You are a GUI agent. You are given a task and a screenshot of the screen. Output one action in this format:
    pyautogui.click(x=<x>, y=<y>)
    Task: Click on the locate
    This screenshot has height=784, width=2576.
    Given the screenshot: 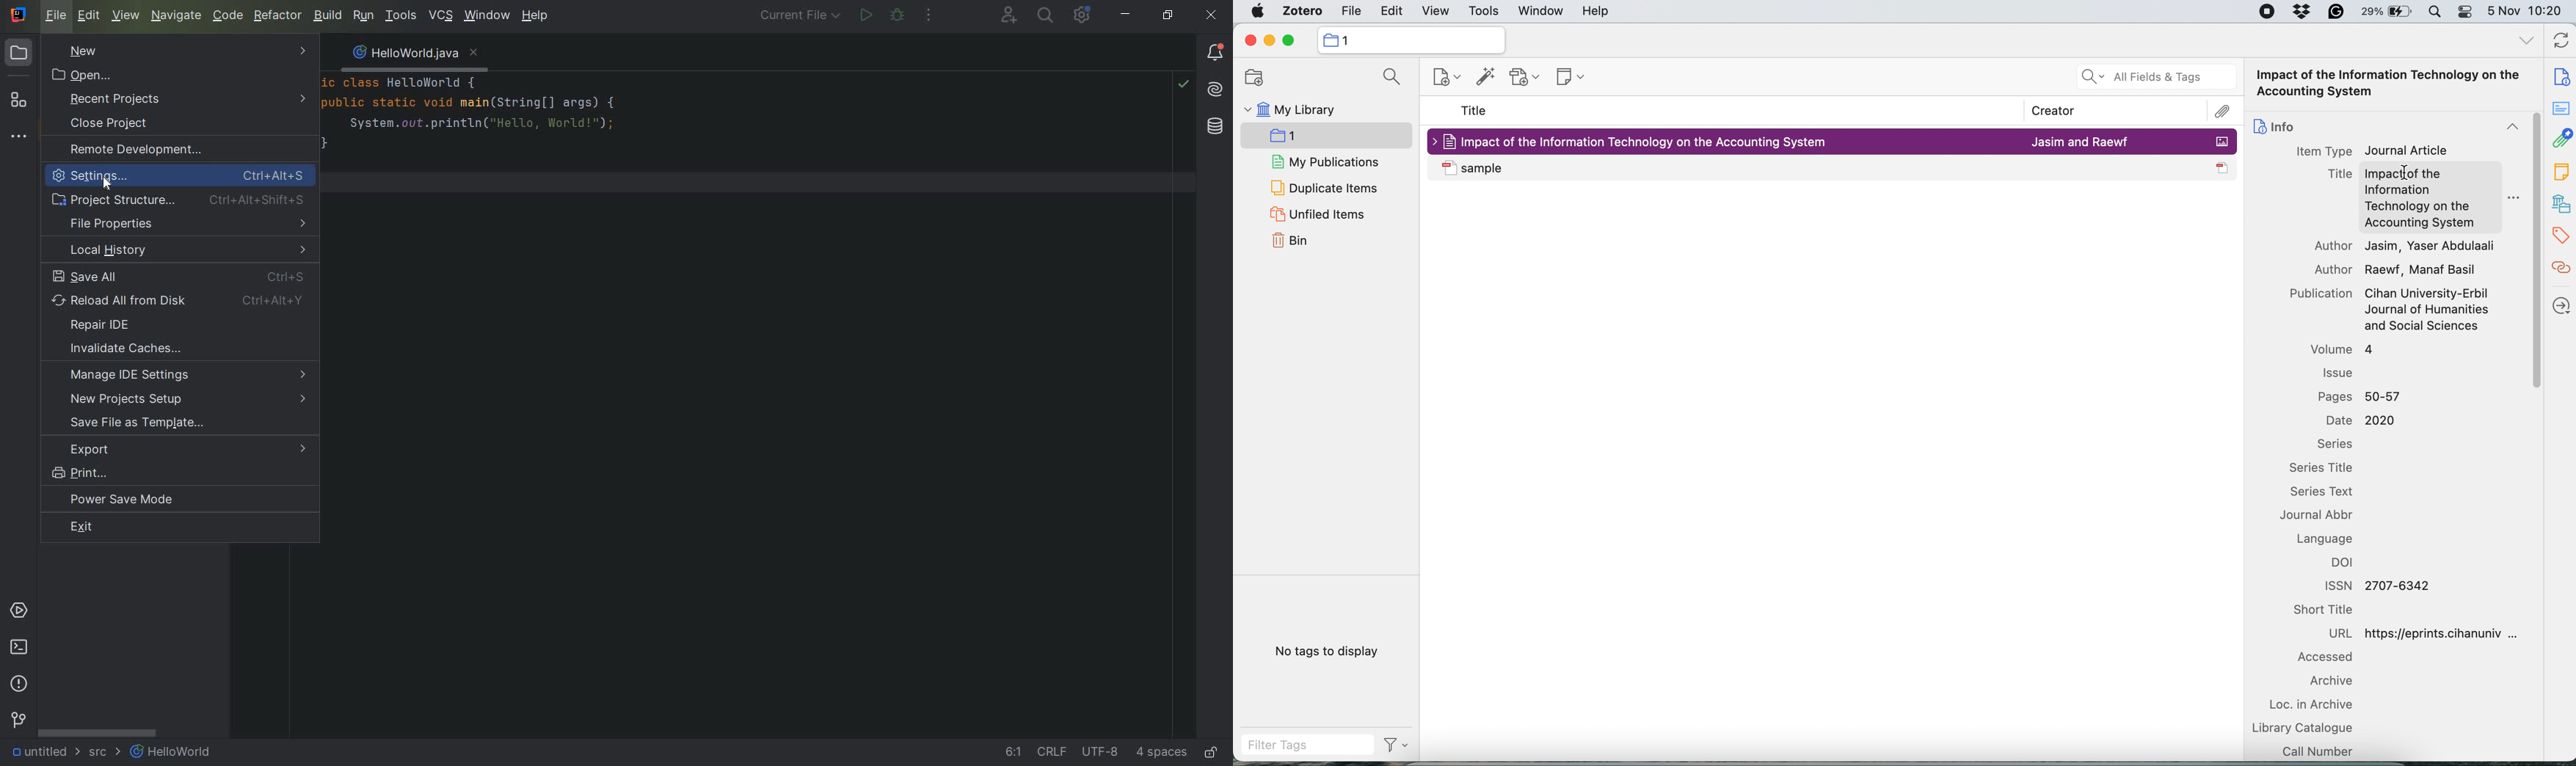 What is the action you would take?
    pyautogui.click(x=2560, y=307)
    